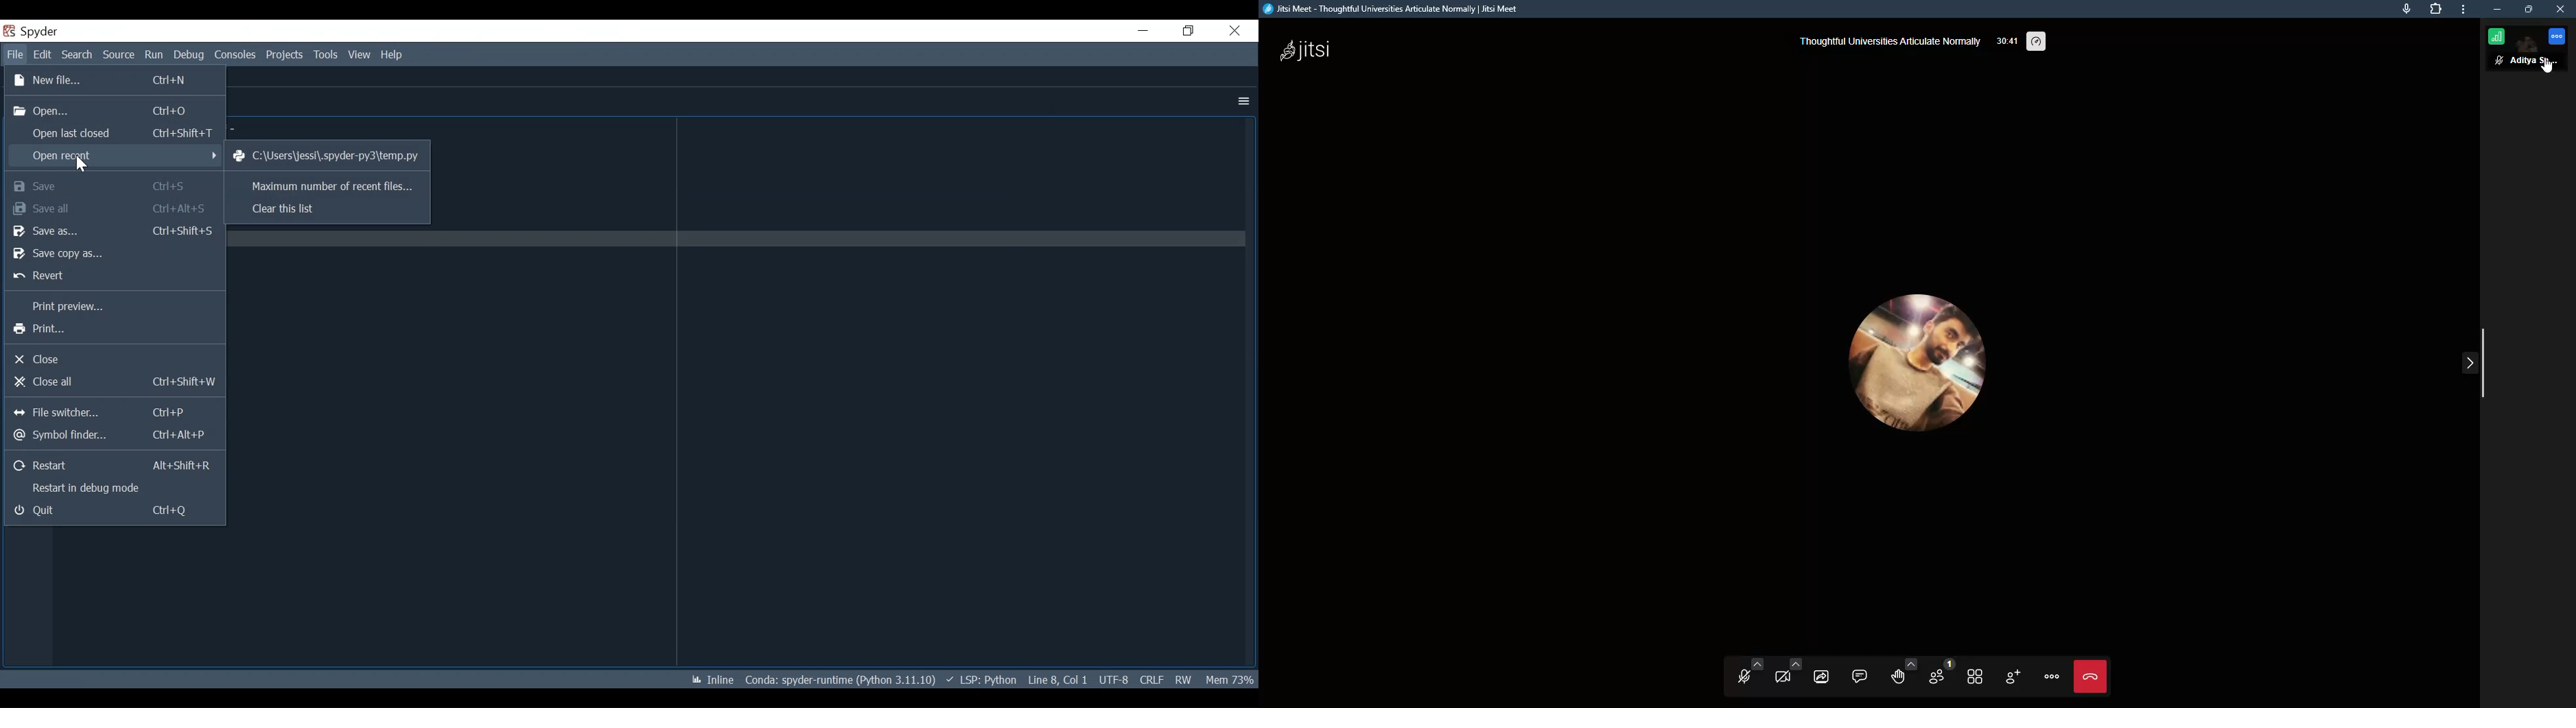  What do you see at coordinates (2014, 676) in the screenshot?
I see `invite people` at bounding box center [2014, 676].